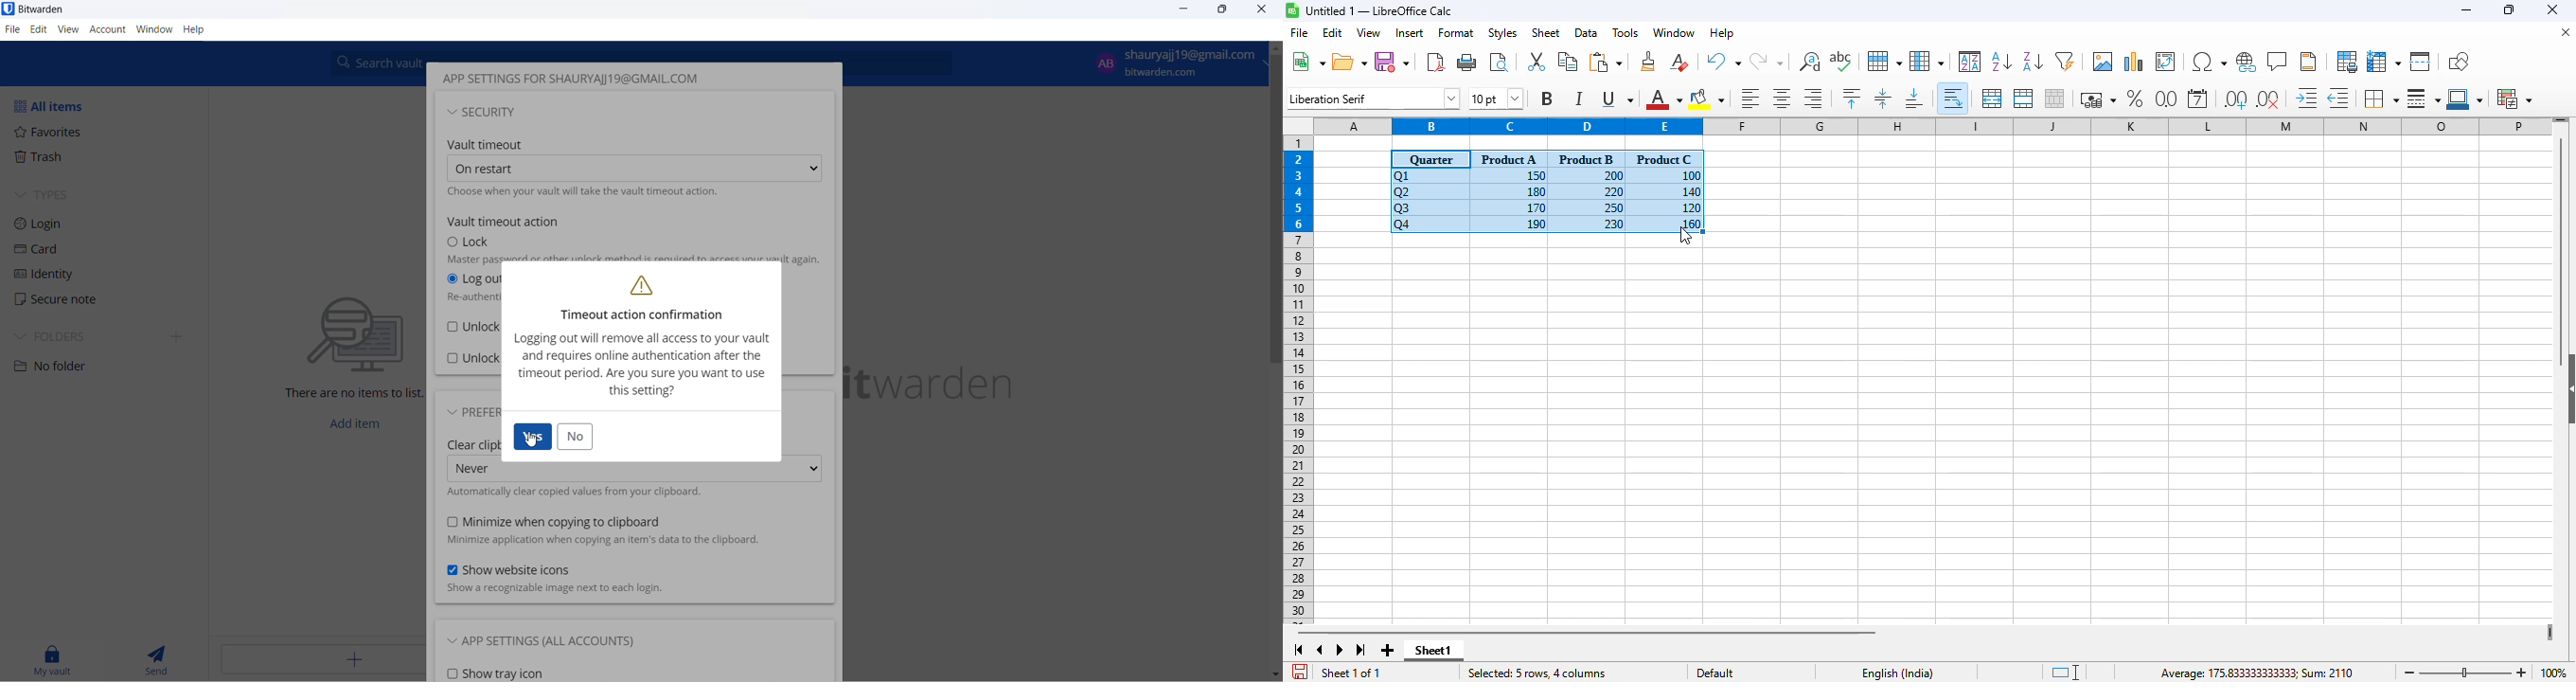 The image size is (2576, 700). I want to click on show website icon checkbox, so click(527, 570).